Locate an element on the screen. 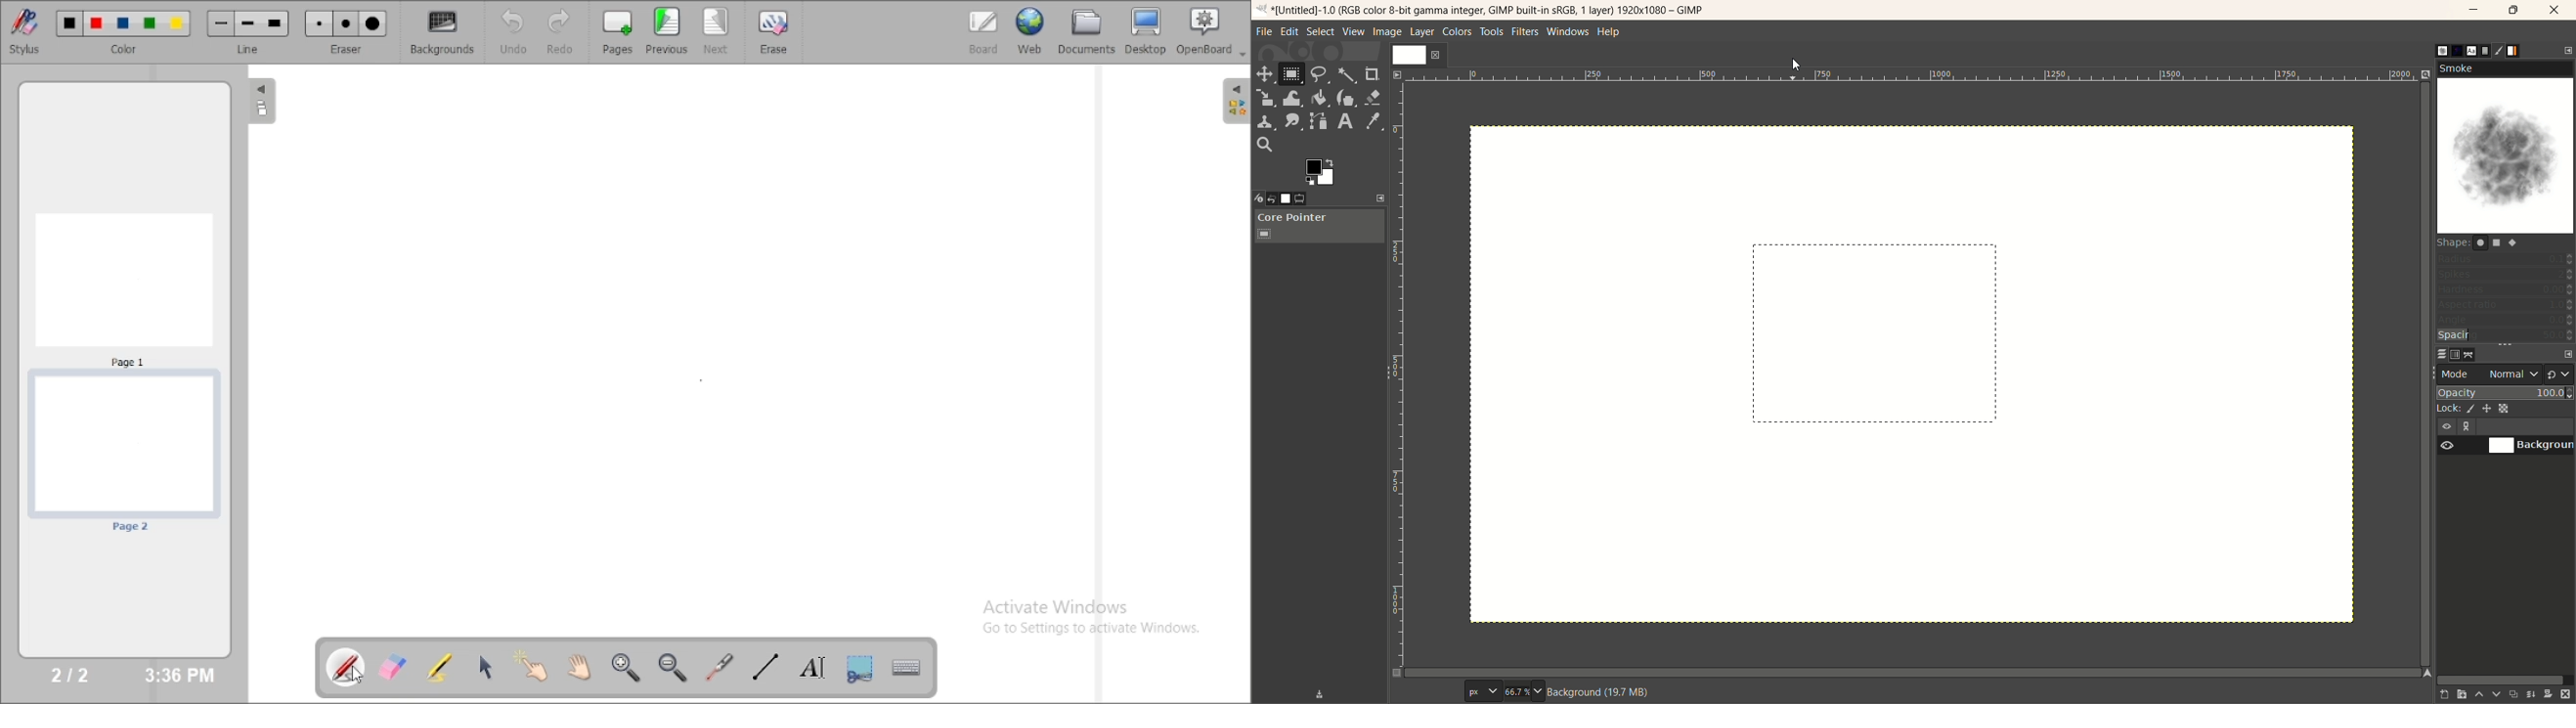 The width and height of the screenshot is (2576, 728). configure this tab is located at coordinates (1380, 198).